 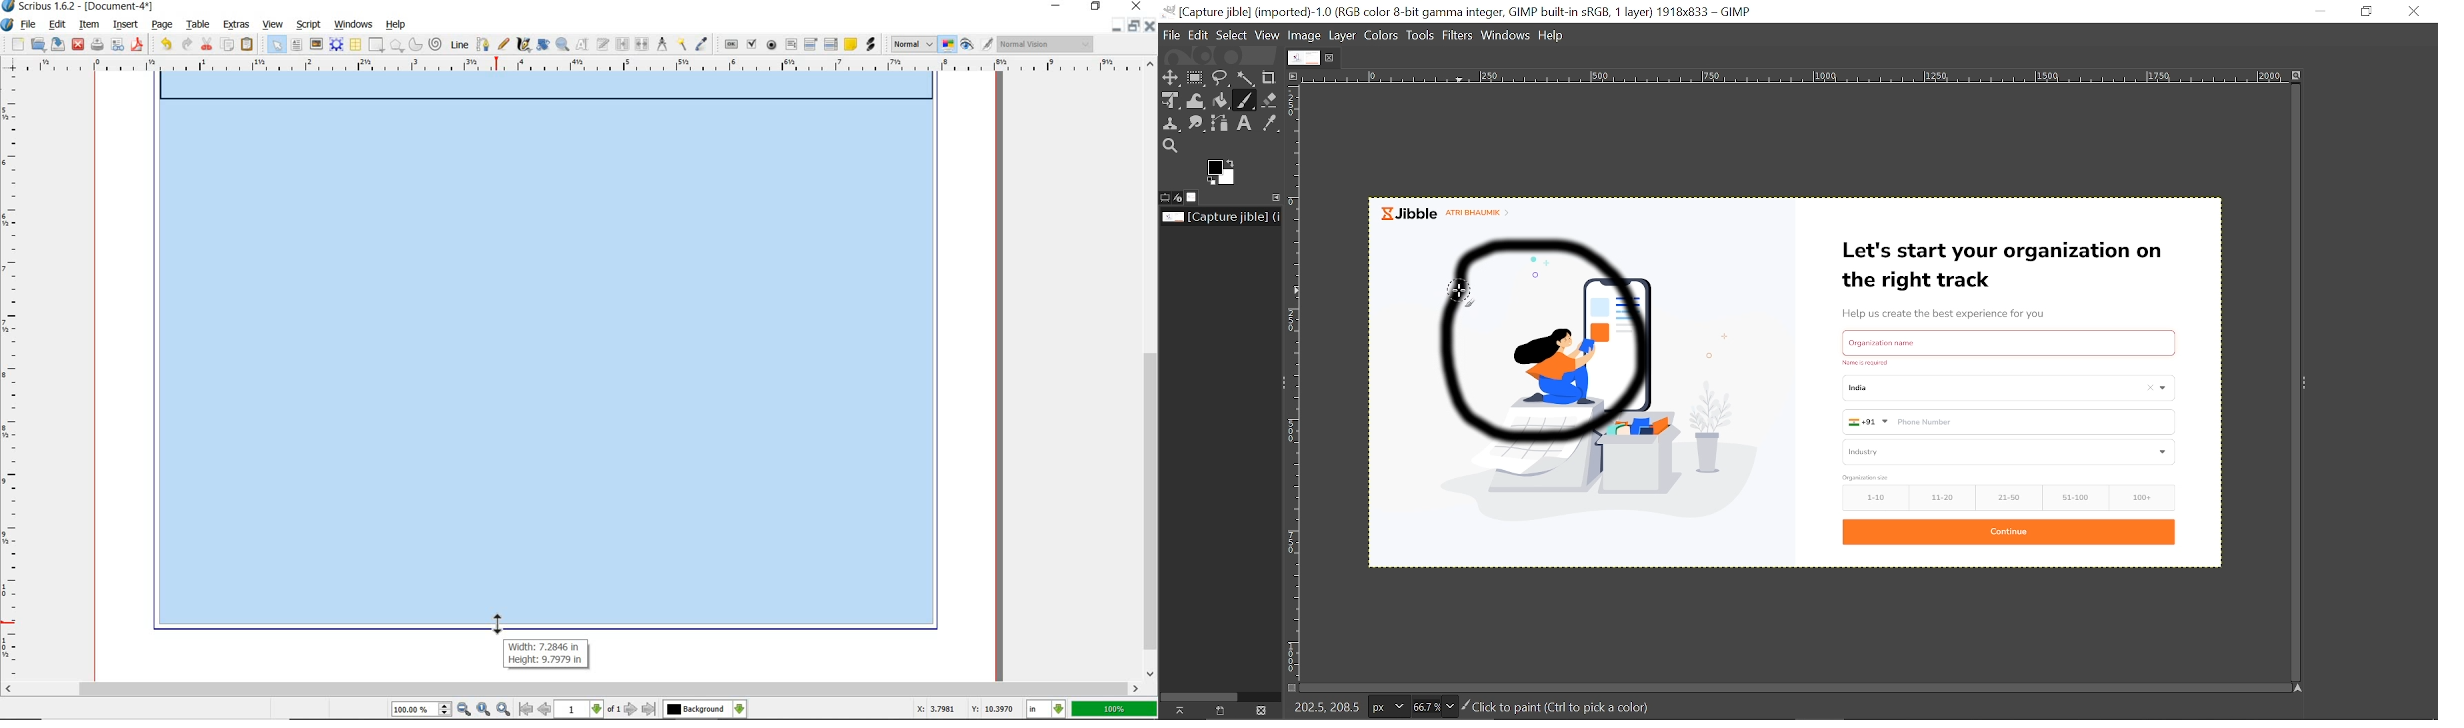 I want to click on 1, so click(x=580, y=710).